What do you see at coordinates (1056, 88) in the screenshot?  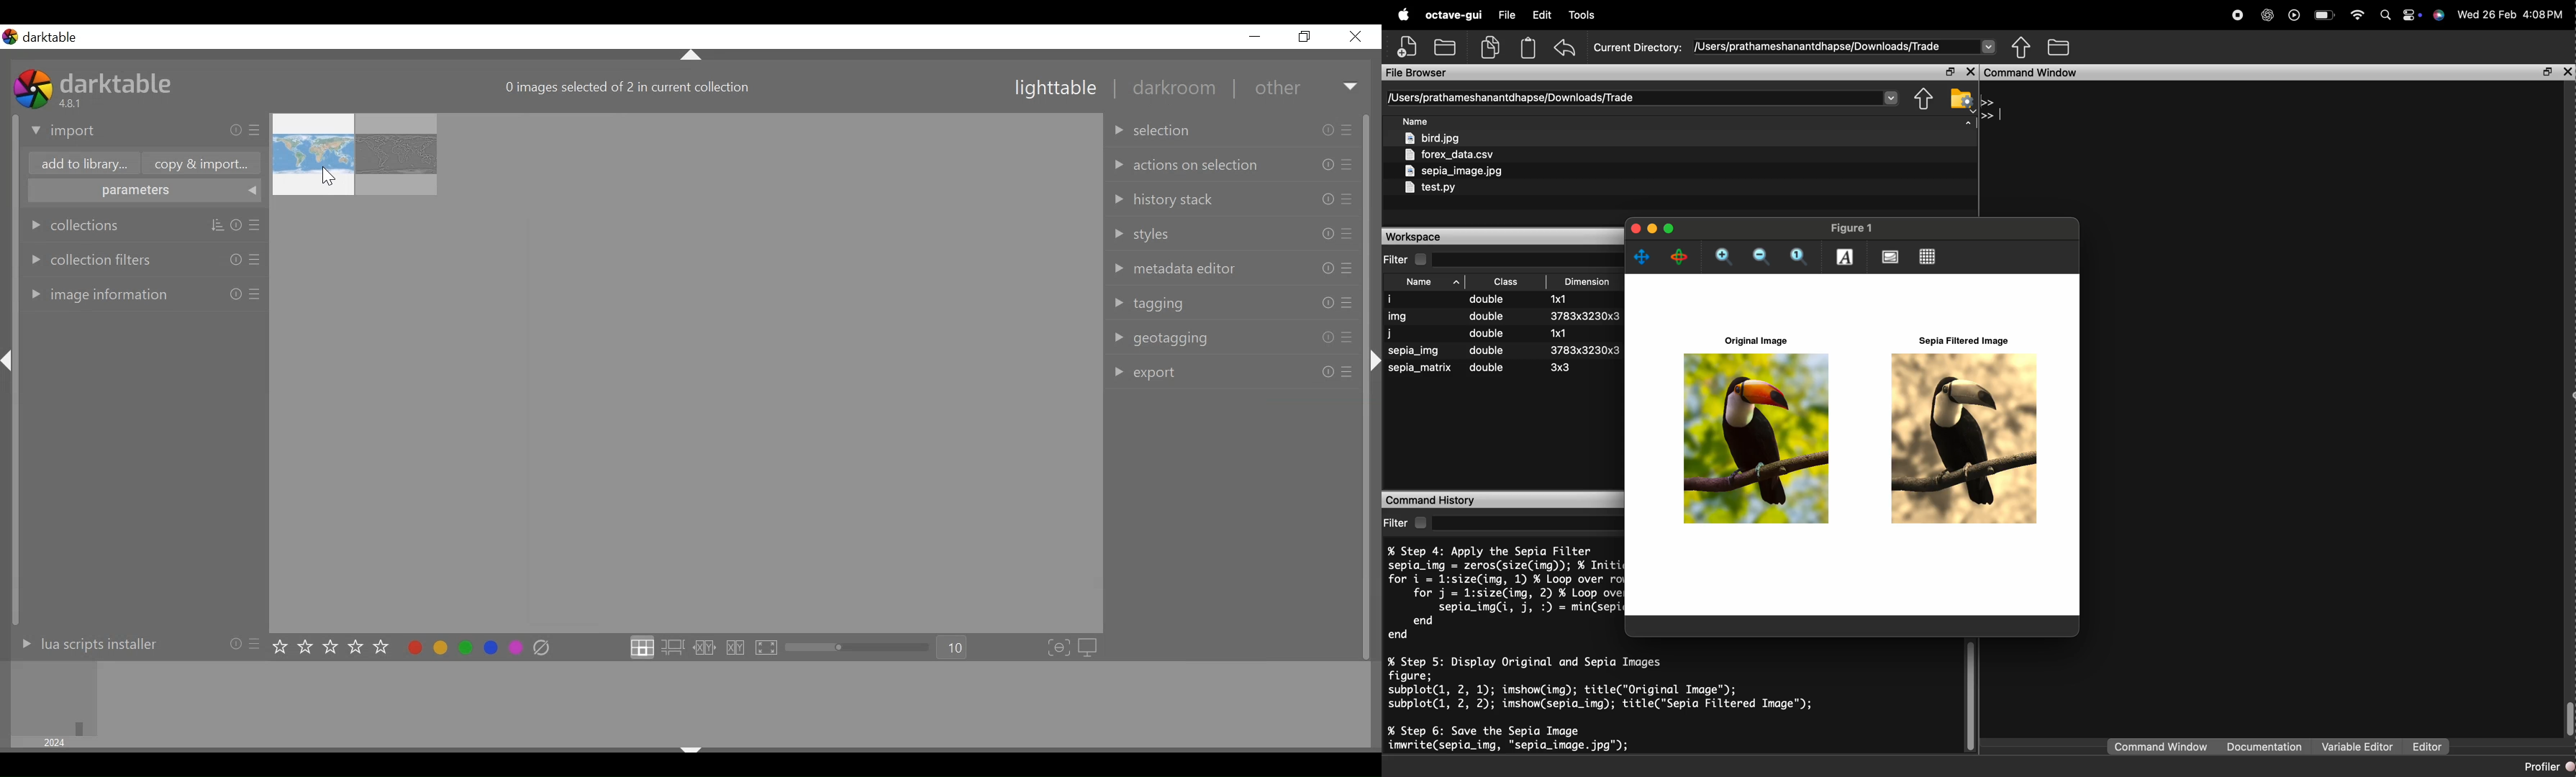 I see `lightable` at bounding box center [1056, 88].